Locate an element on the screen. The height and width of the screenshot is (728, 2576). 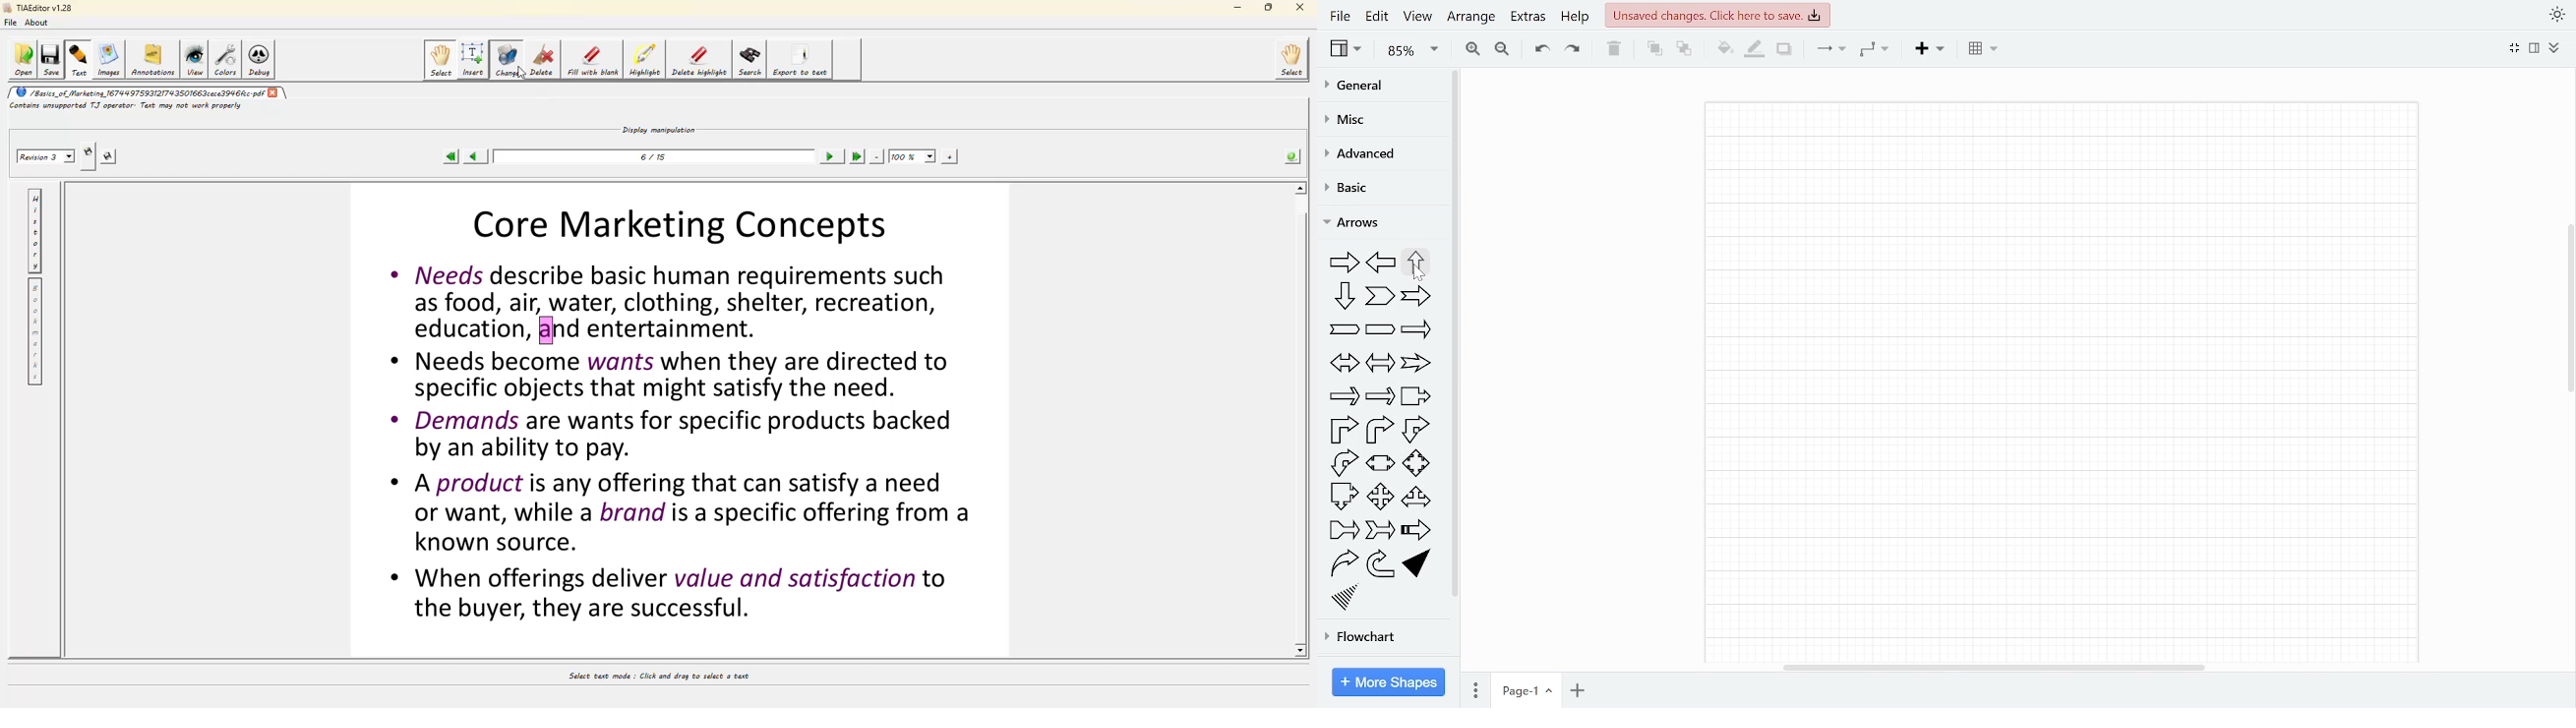
Advanced is located at coordinates (1360, 157).